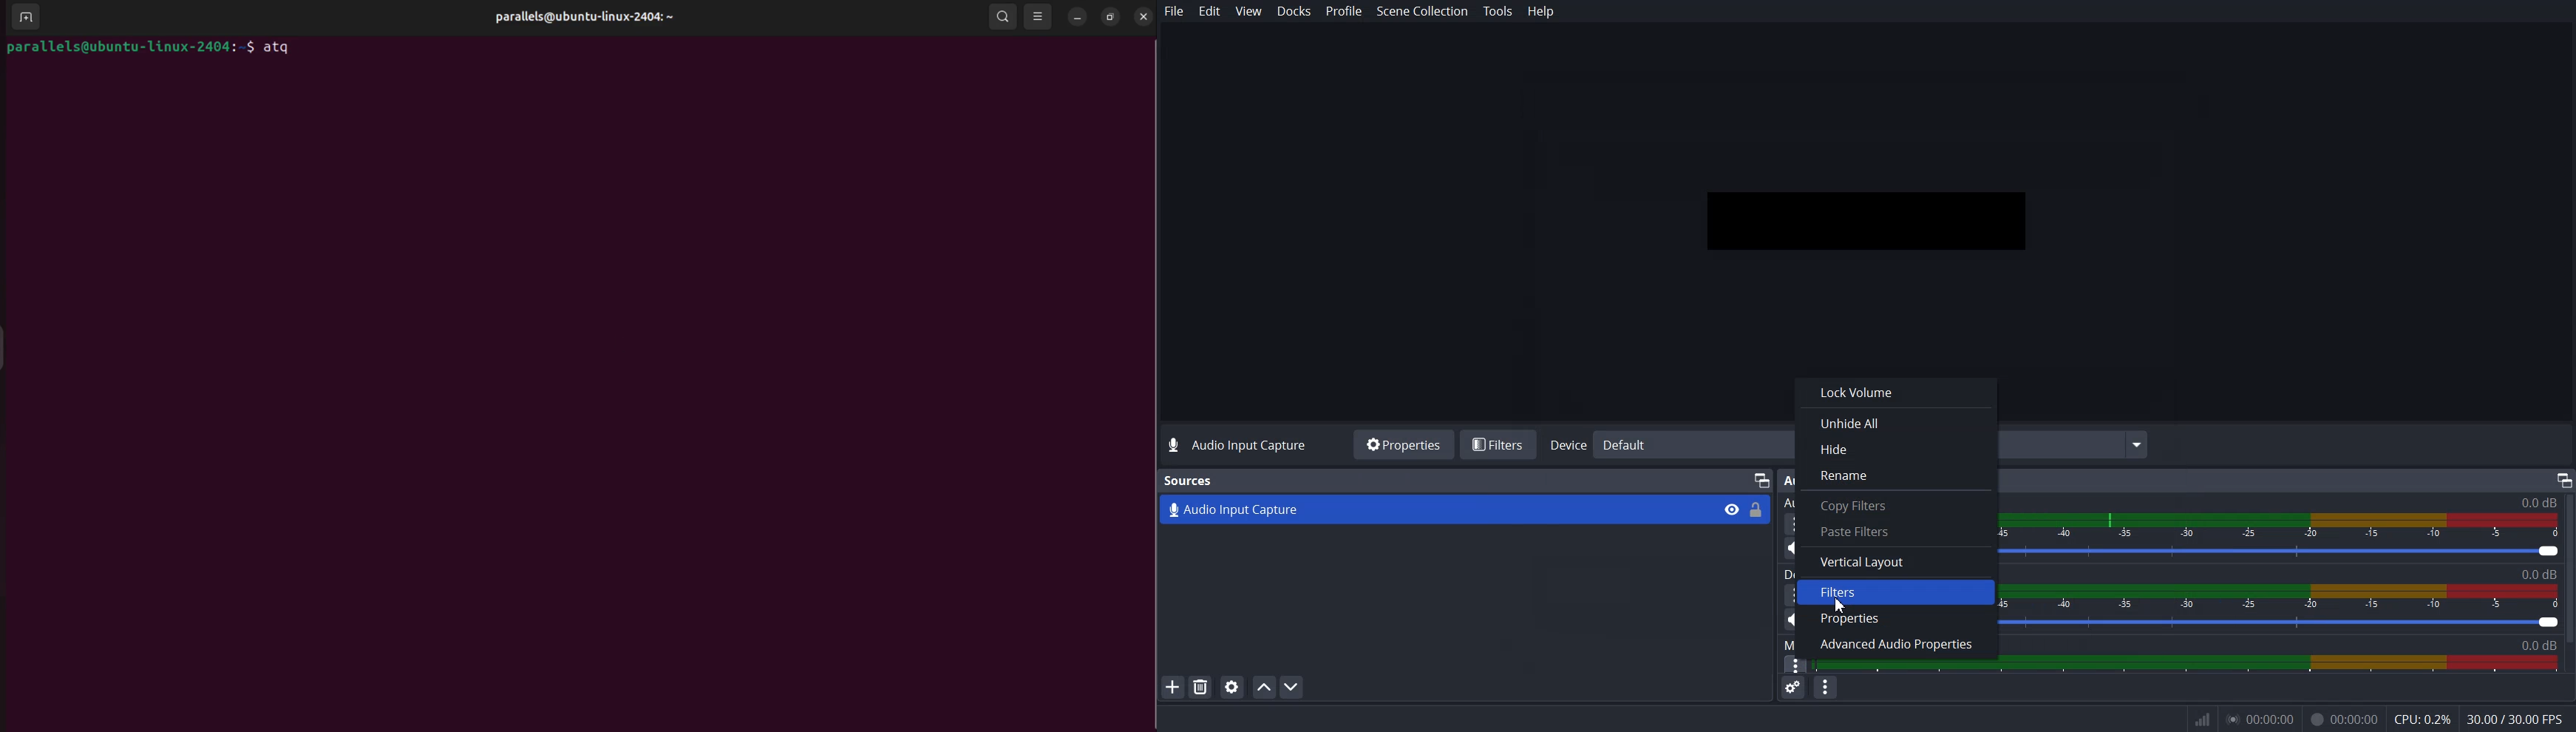  I want to click on Open source properties, so click(1231, 687).